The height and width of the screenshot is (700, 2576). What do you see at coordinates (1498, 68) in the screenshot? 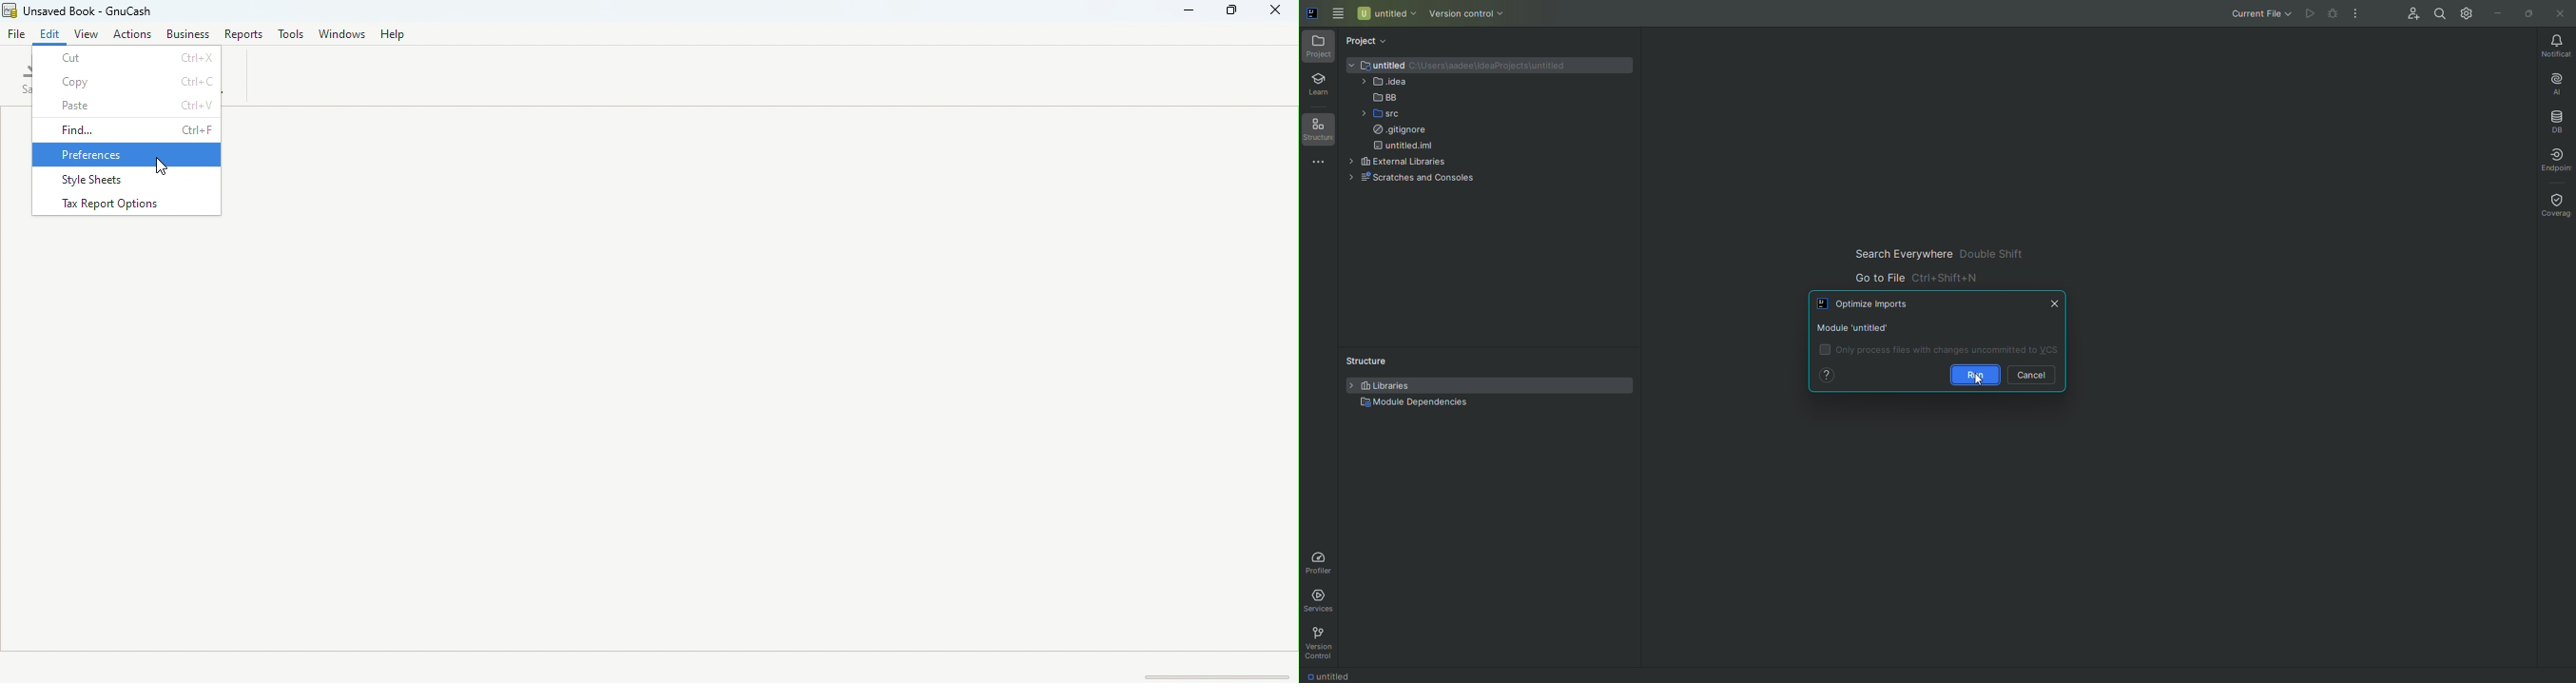
I see `Folder path` at bounding box center [1498, 68].